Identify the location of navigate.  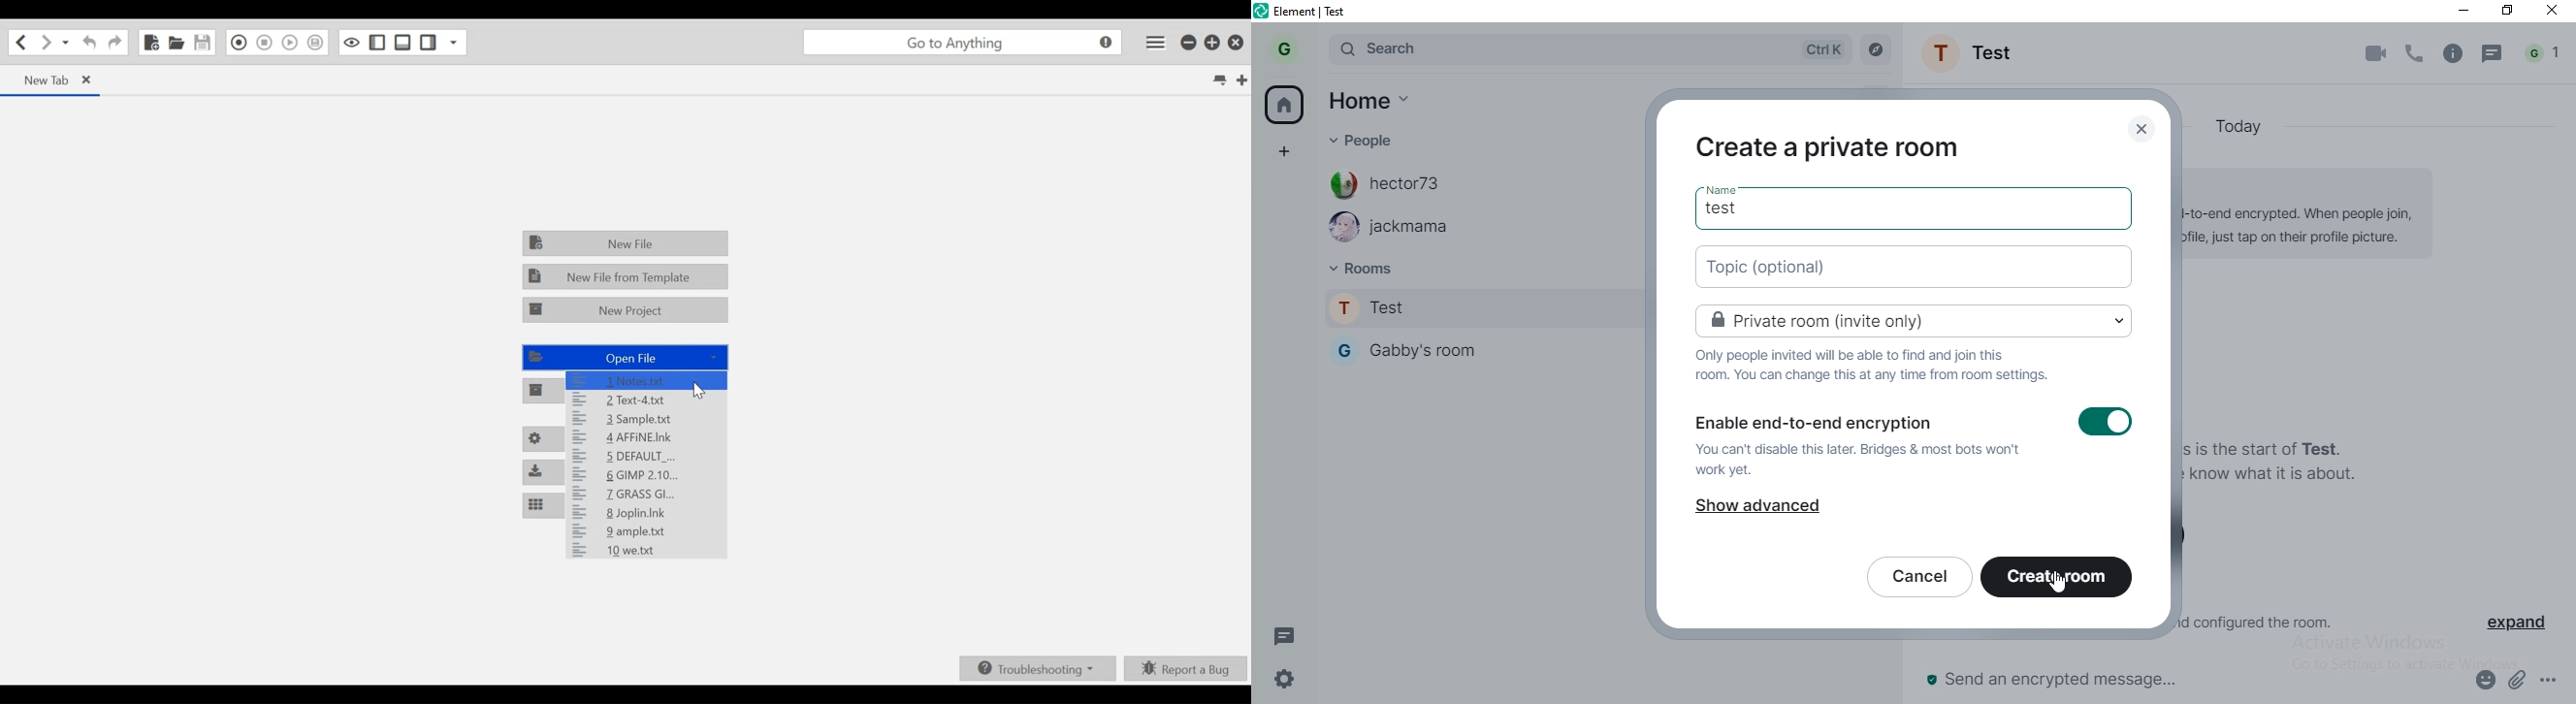
(1878, 48).